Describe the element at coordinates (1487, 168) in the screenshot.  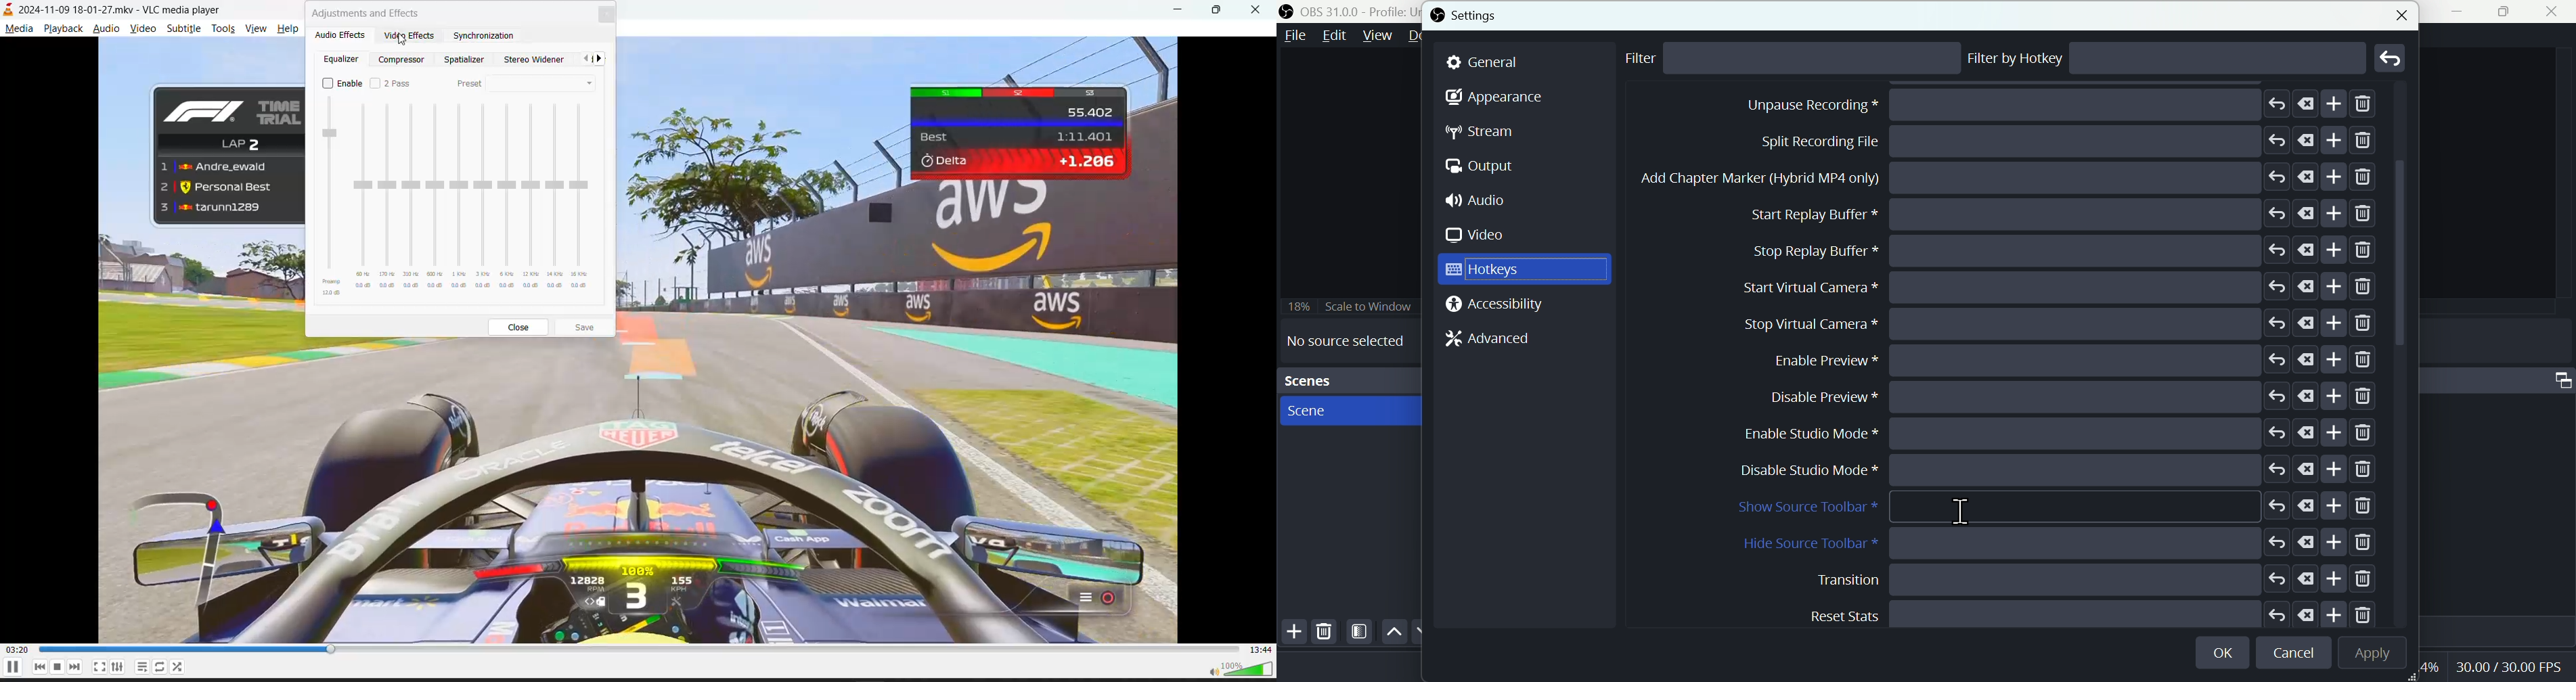
I see `Output` at that location.